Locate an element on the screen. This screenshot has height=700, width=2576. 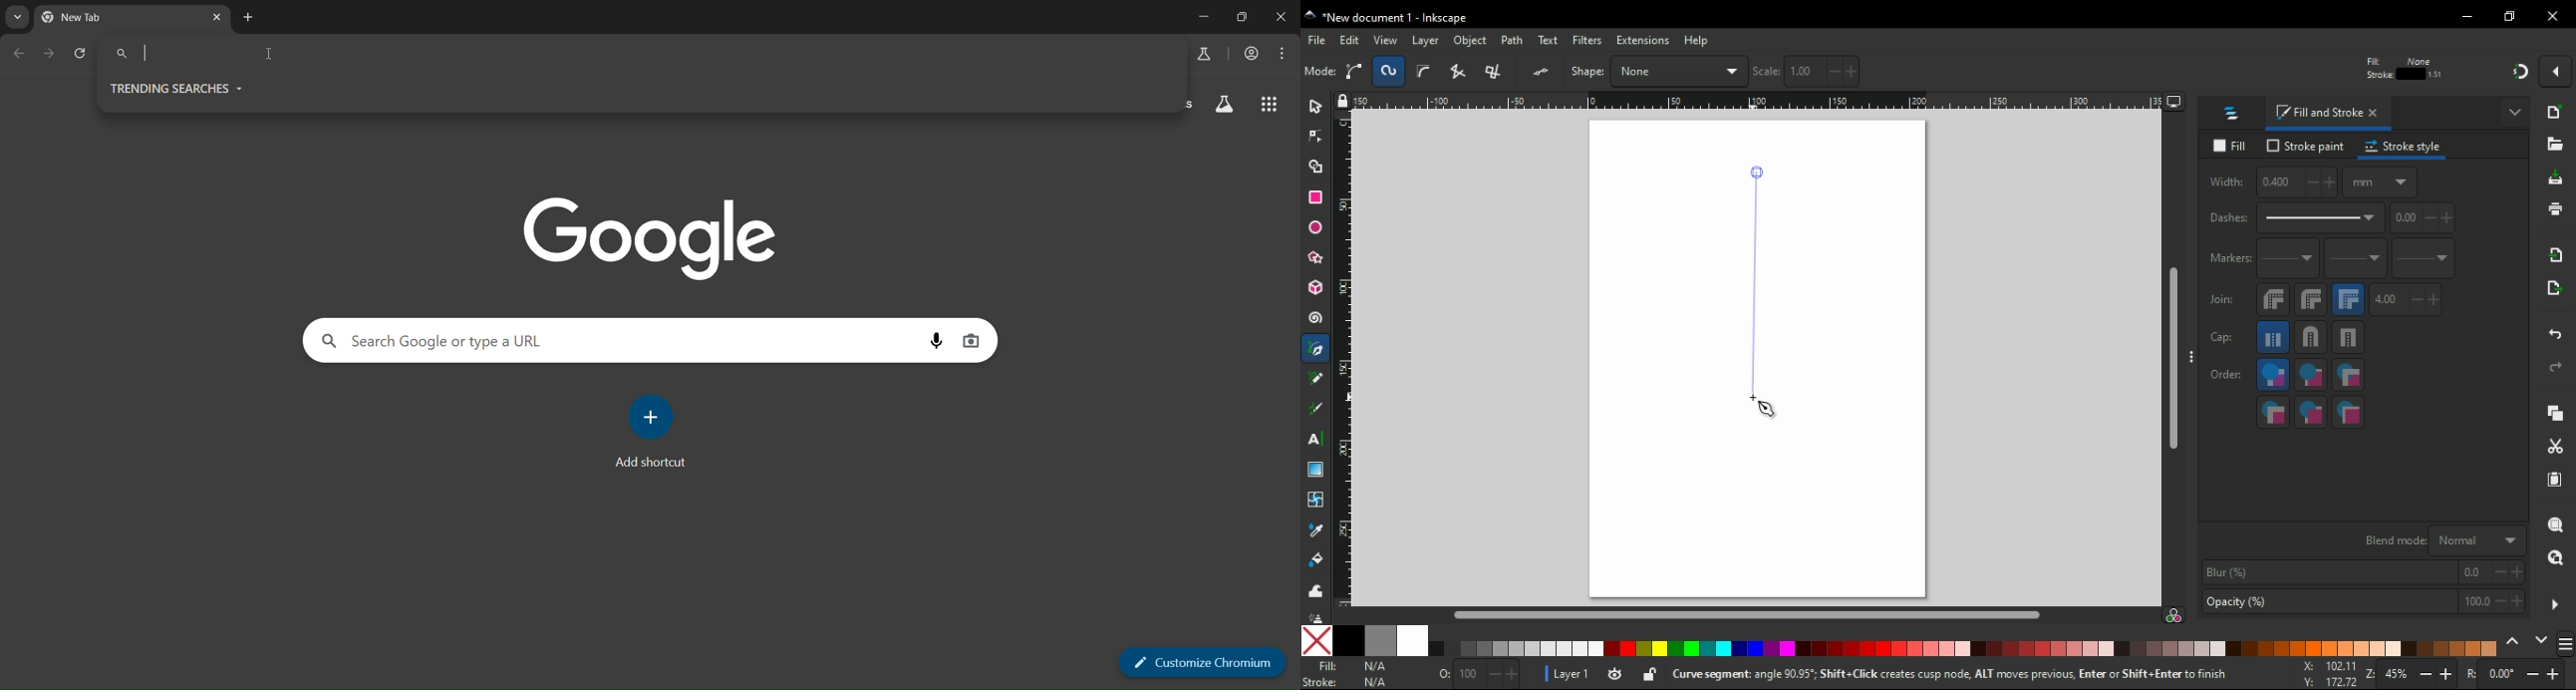
voice search is located at coordinates (973, 342).